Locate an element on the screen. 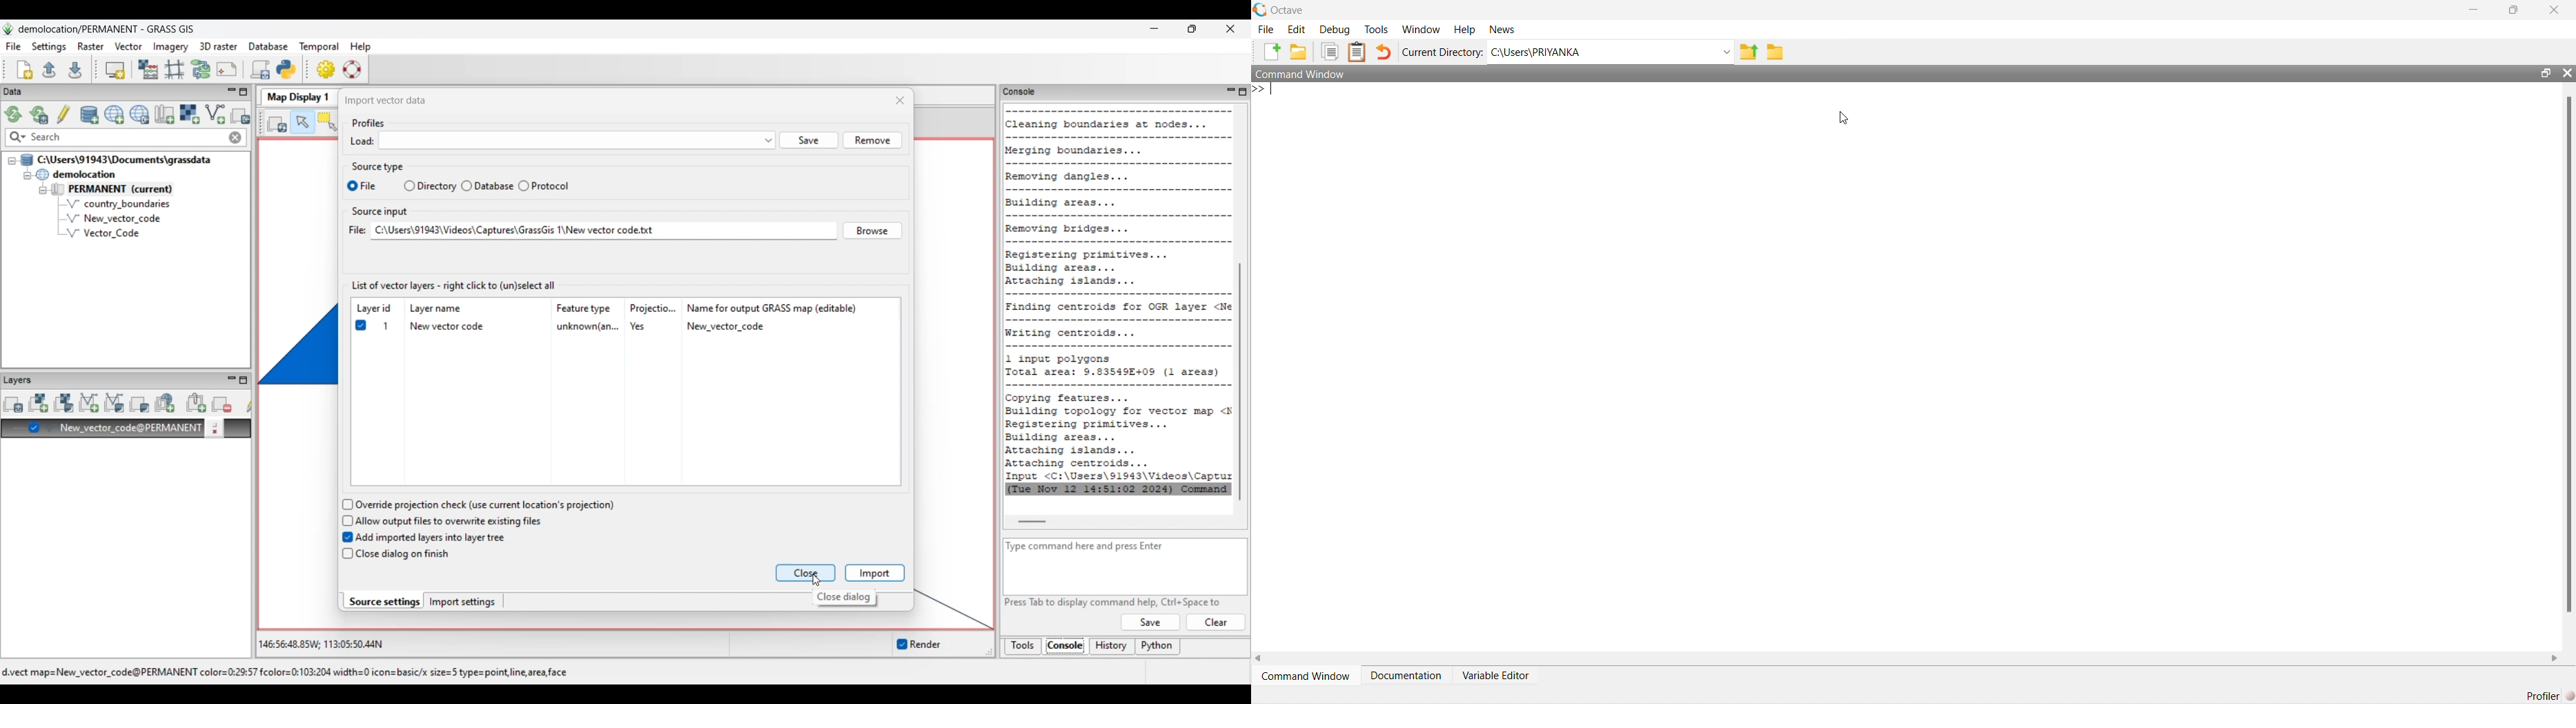  add folder is located at coordinates (1299, 52).